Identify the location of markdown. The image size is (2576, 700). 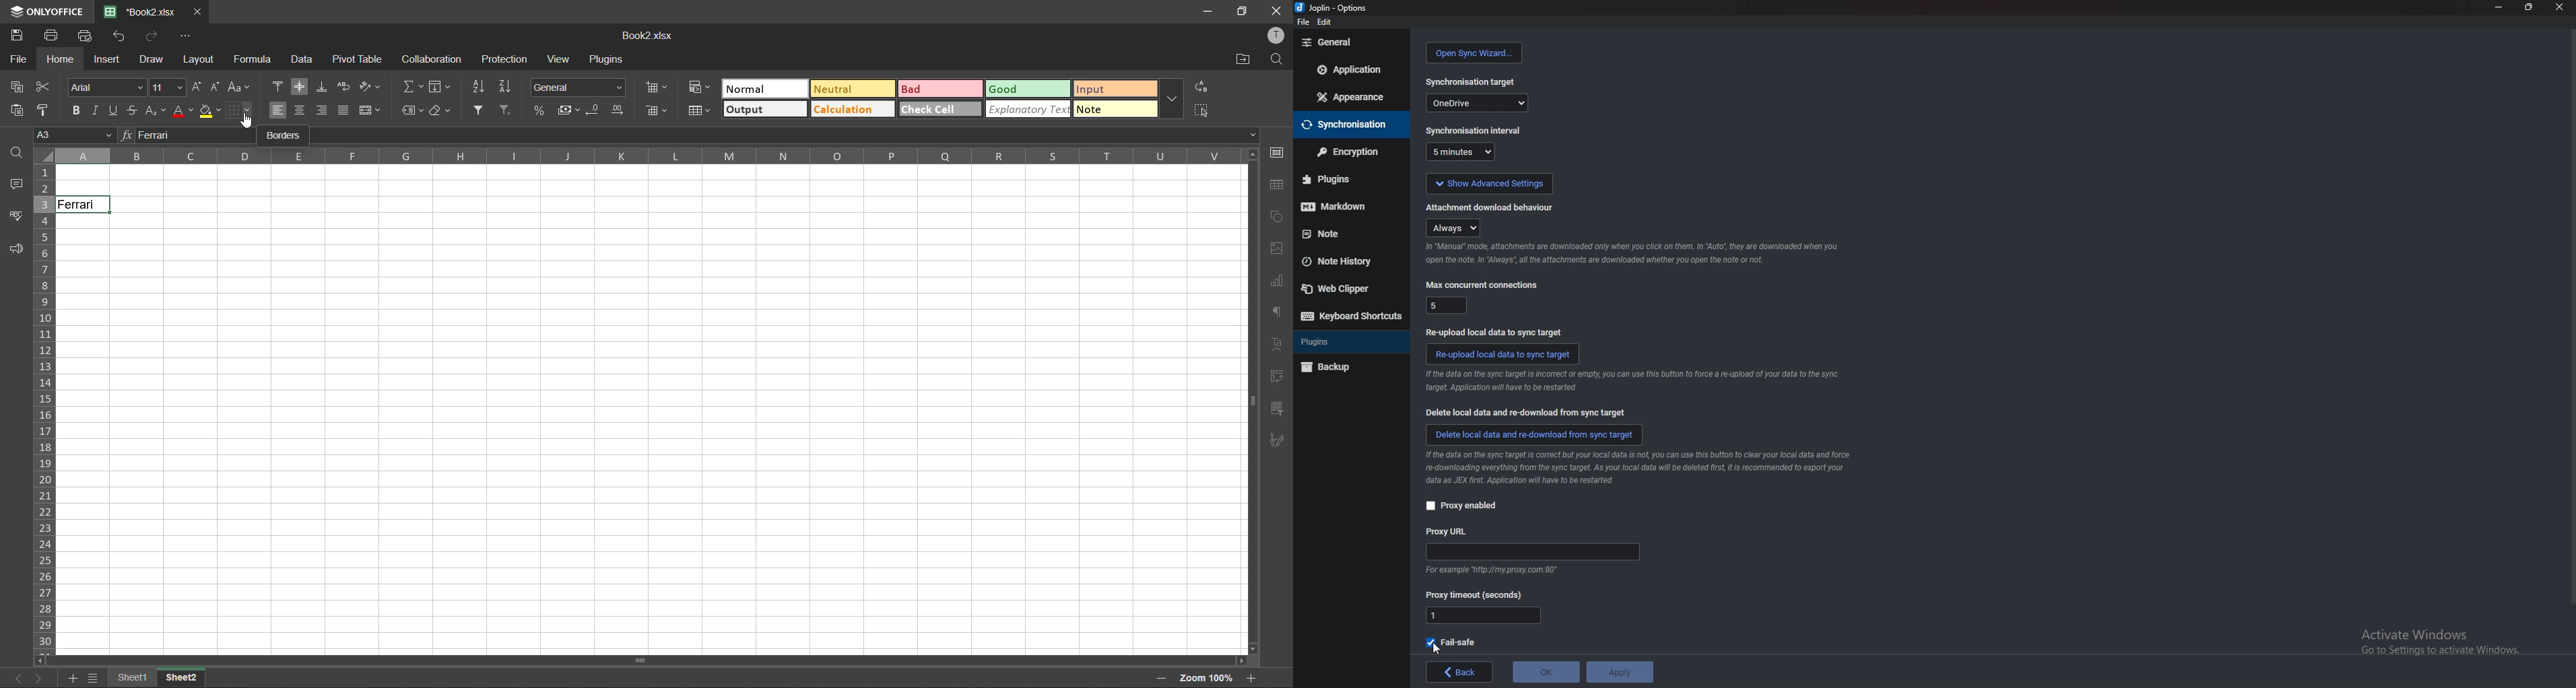
(1343, 205).